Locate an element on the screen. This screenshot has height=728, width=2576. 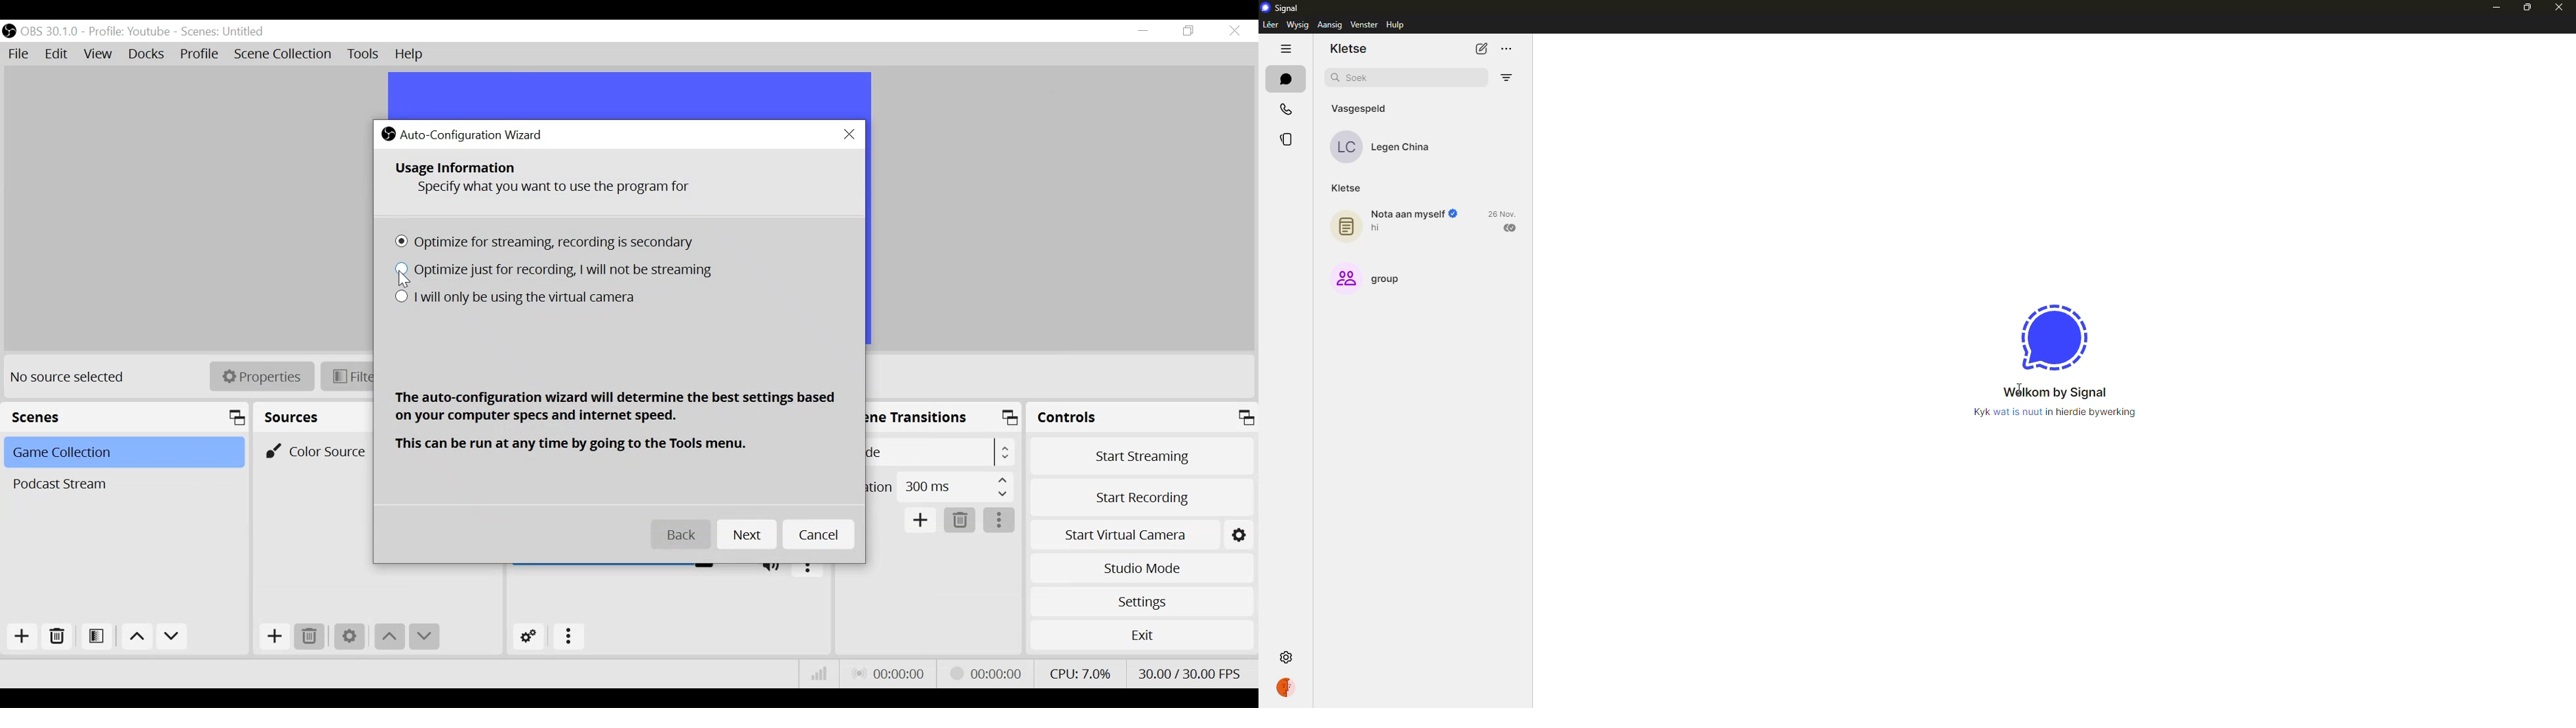
Add  is located at coordinates (275, 638).